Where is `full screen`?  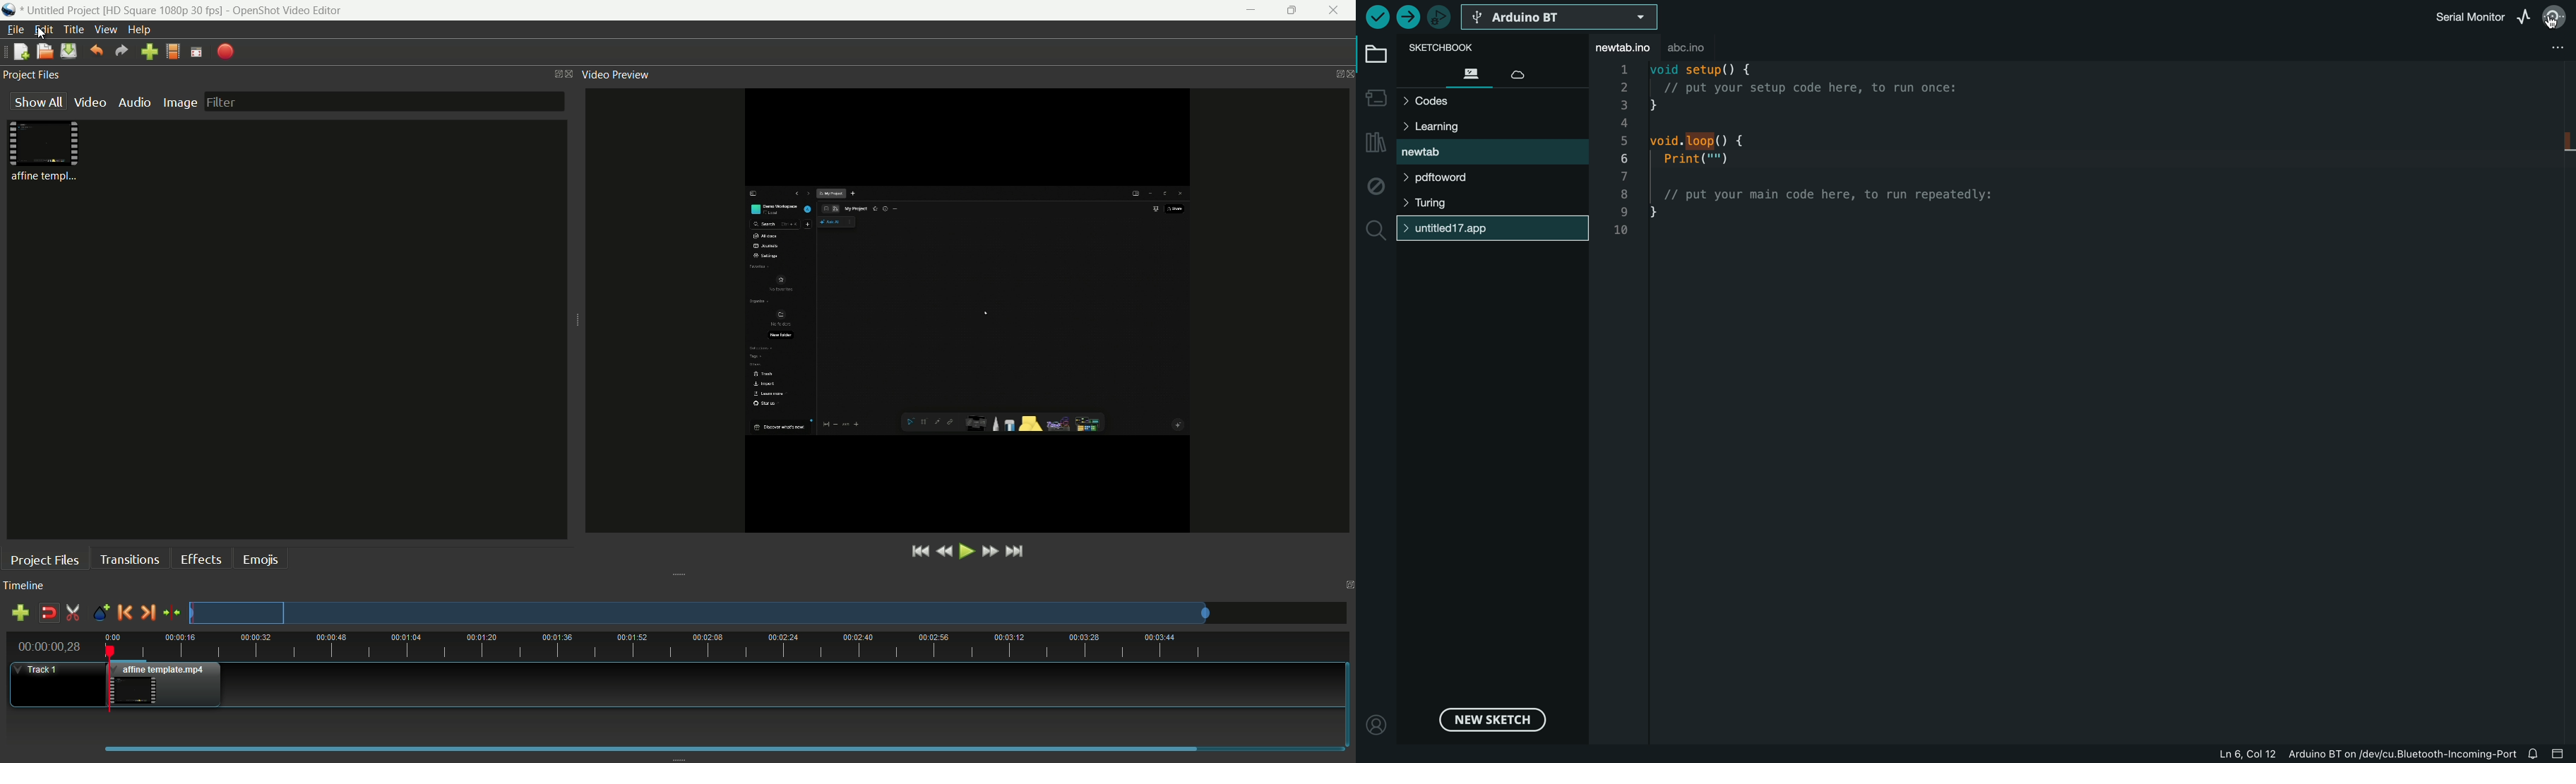
full screen is located at coordinates (196, 51).